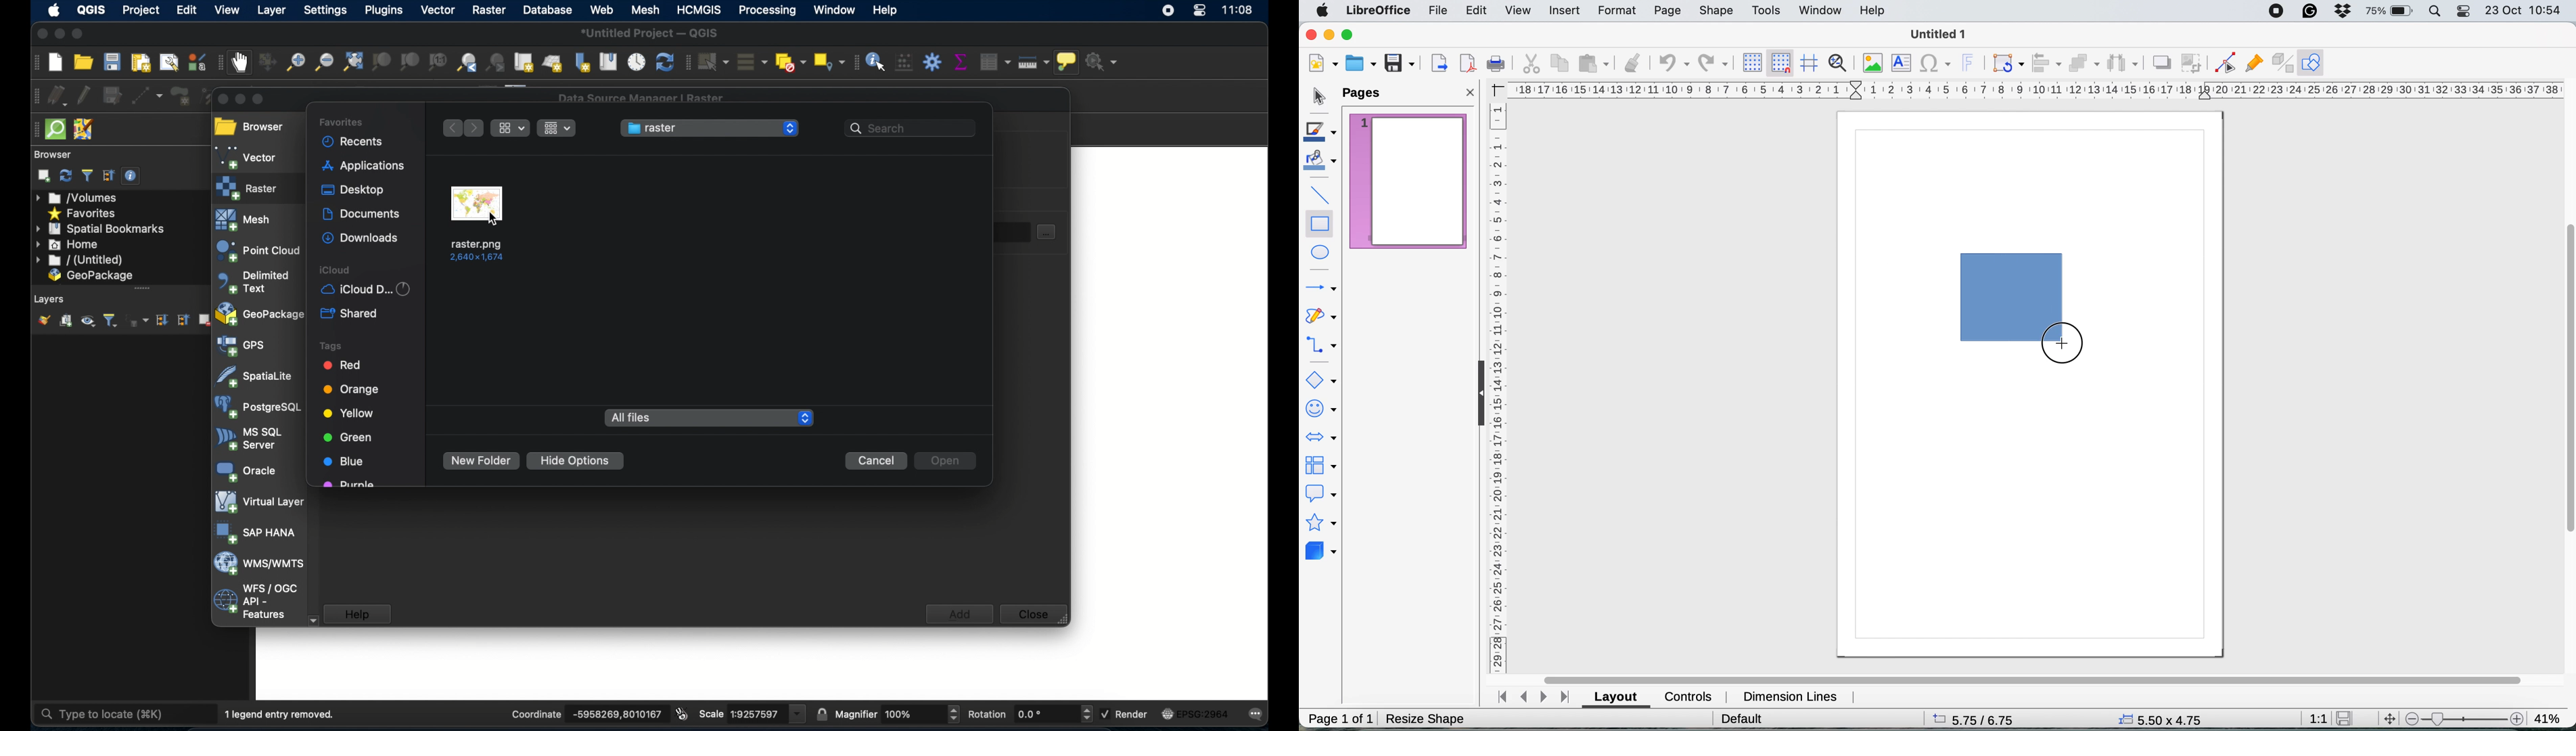 The width and height of the screenshot is (2576, 756). I want to click on save, so click(1397, 63).